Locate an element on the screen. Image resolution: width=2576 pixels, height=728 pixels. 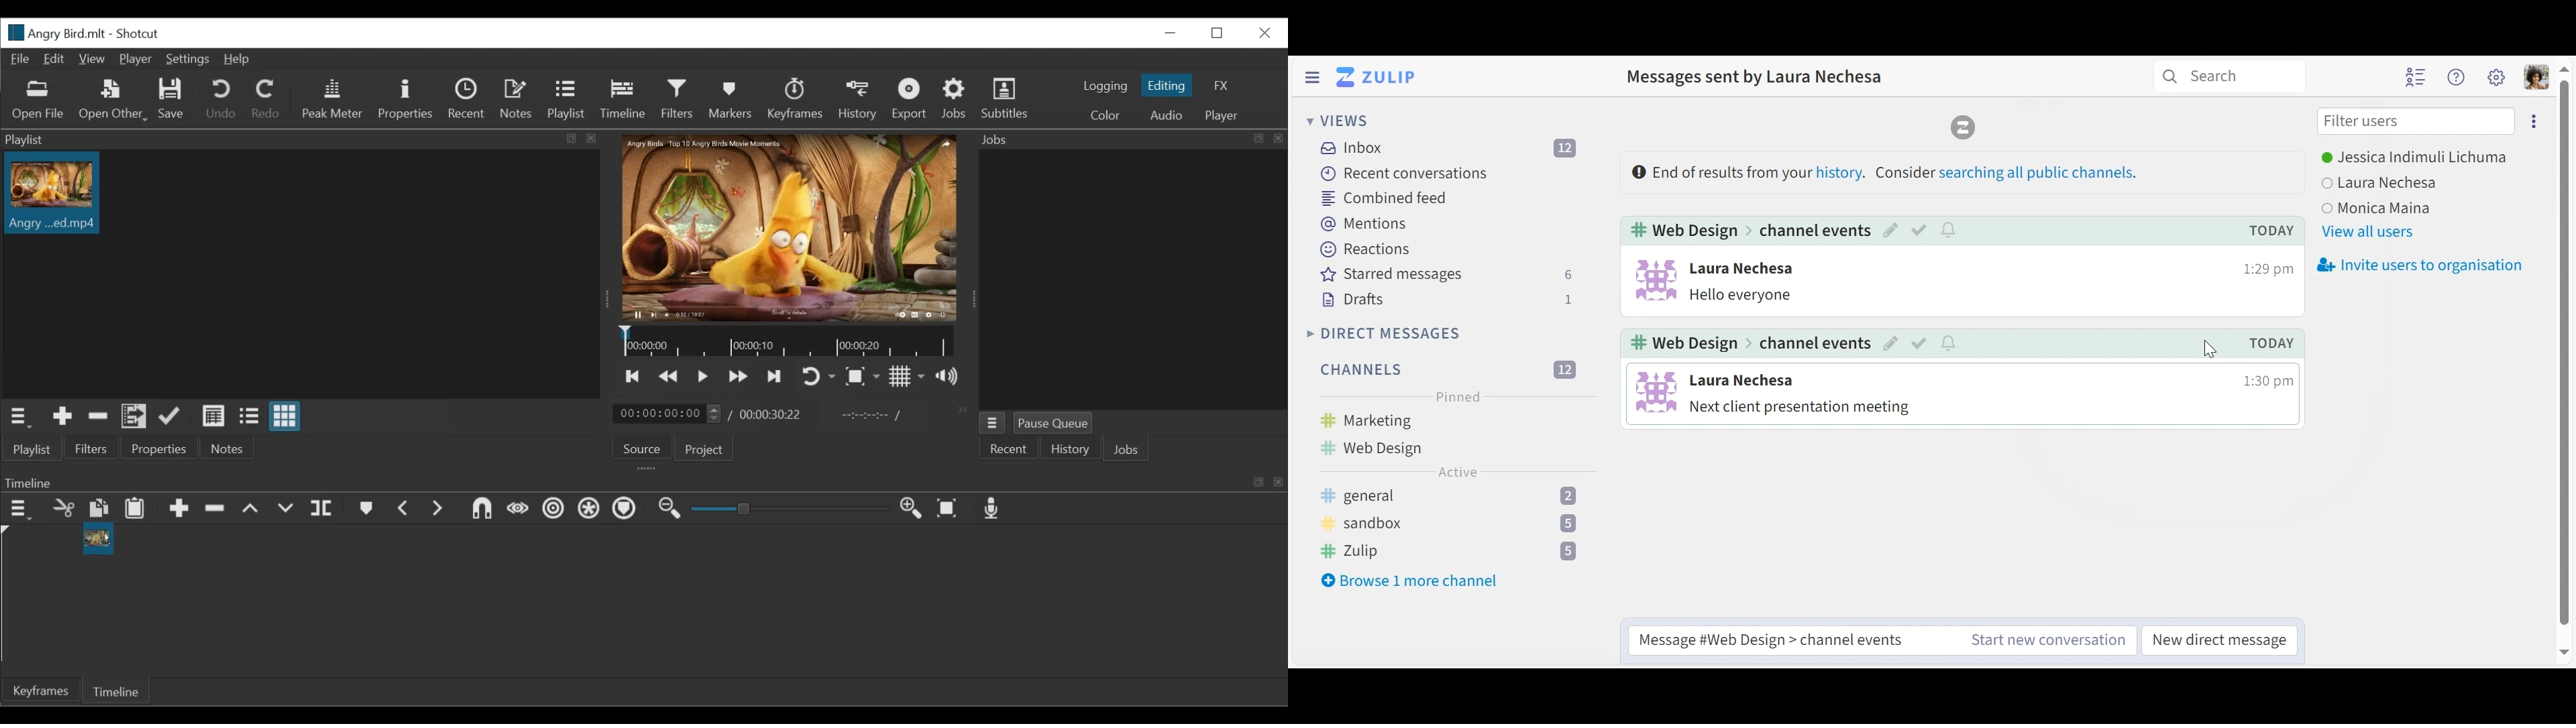
message is located at coordinates (1802, 412).